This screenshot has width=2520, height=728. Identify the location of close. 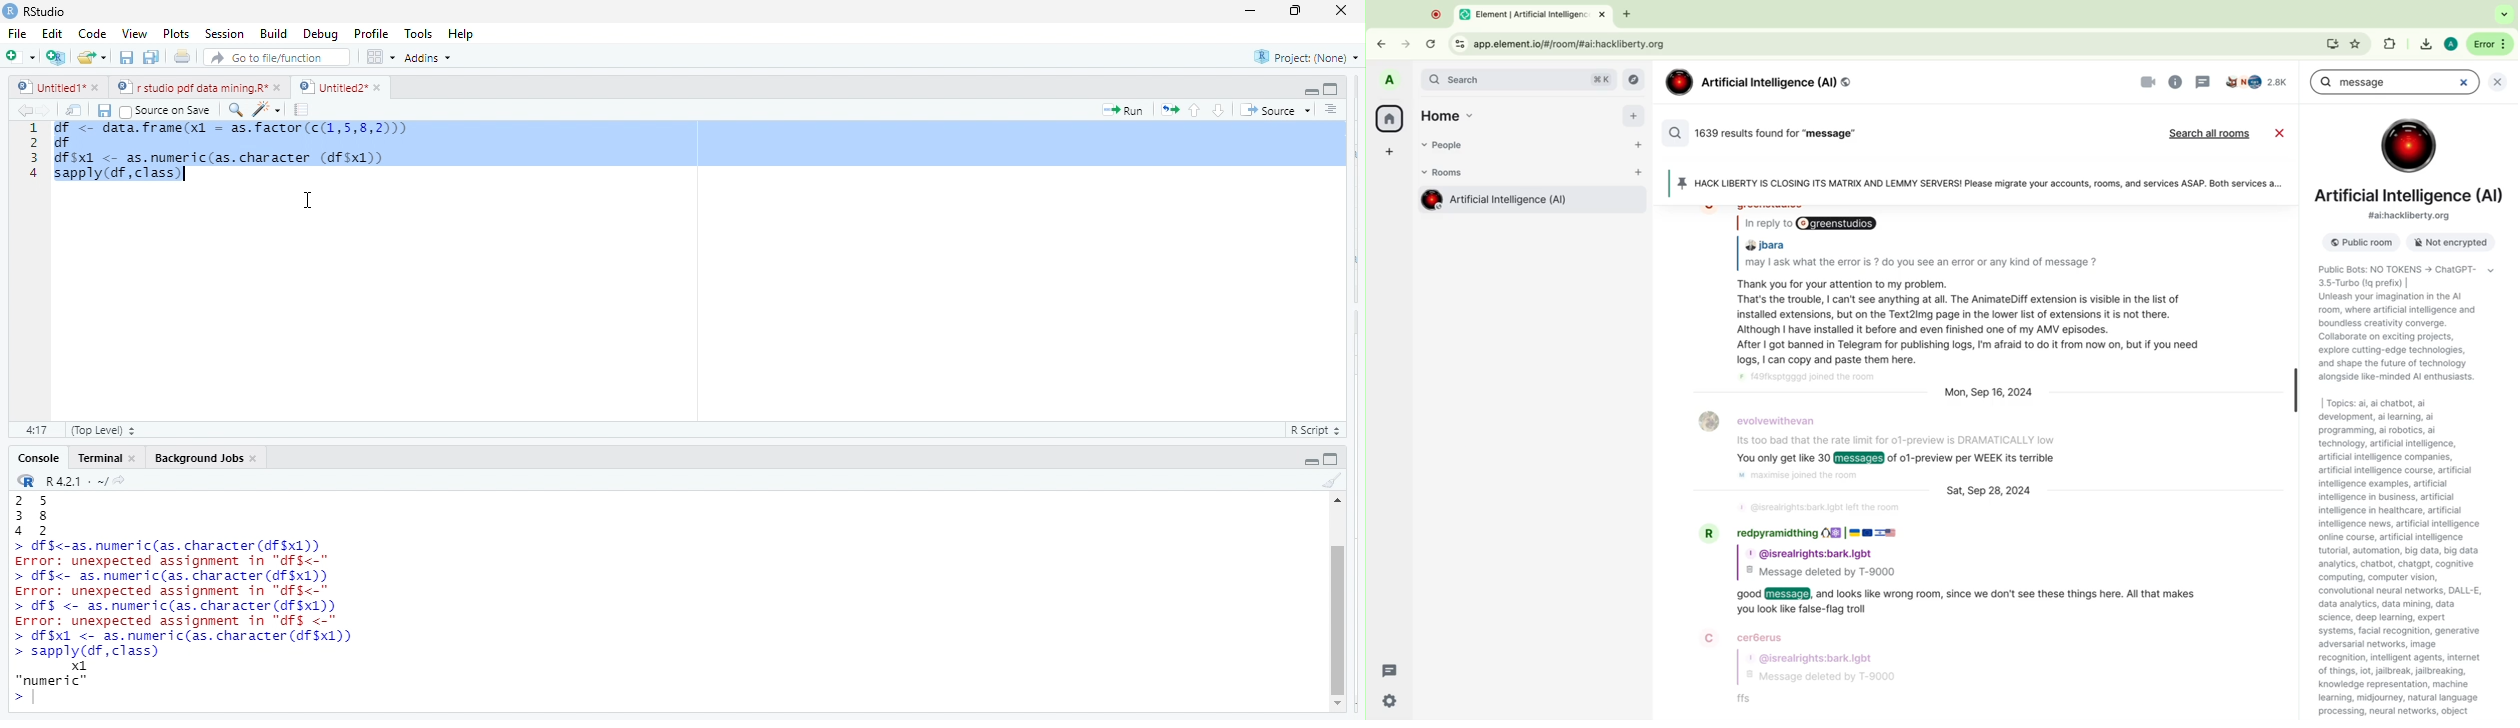
(381, 86).